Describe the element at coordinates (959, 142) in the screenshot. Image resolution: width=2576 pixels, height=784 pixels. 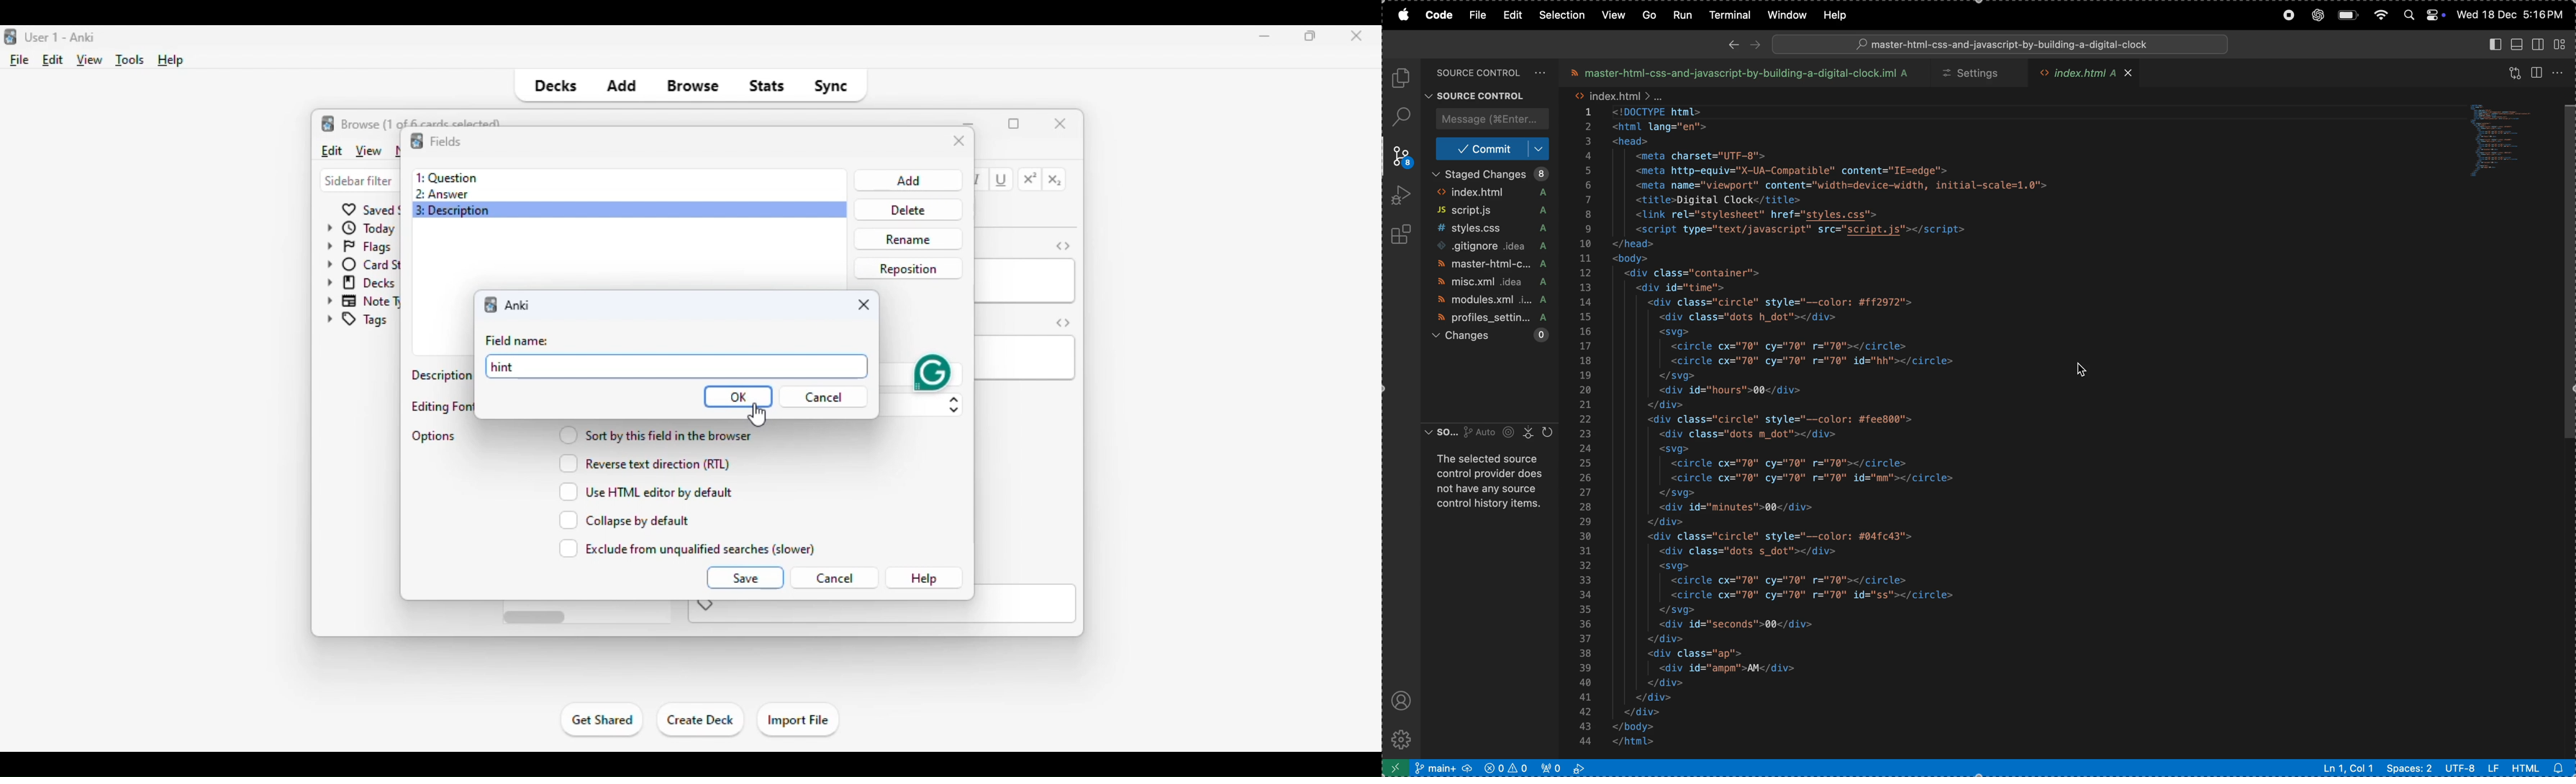
I see `close` at that location.